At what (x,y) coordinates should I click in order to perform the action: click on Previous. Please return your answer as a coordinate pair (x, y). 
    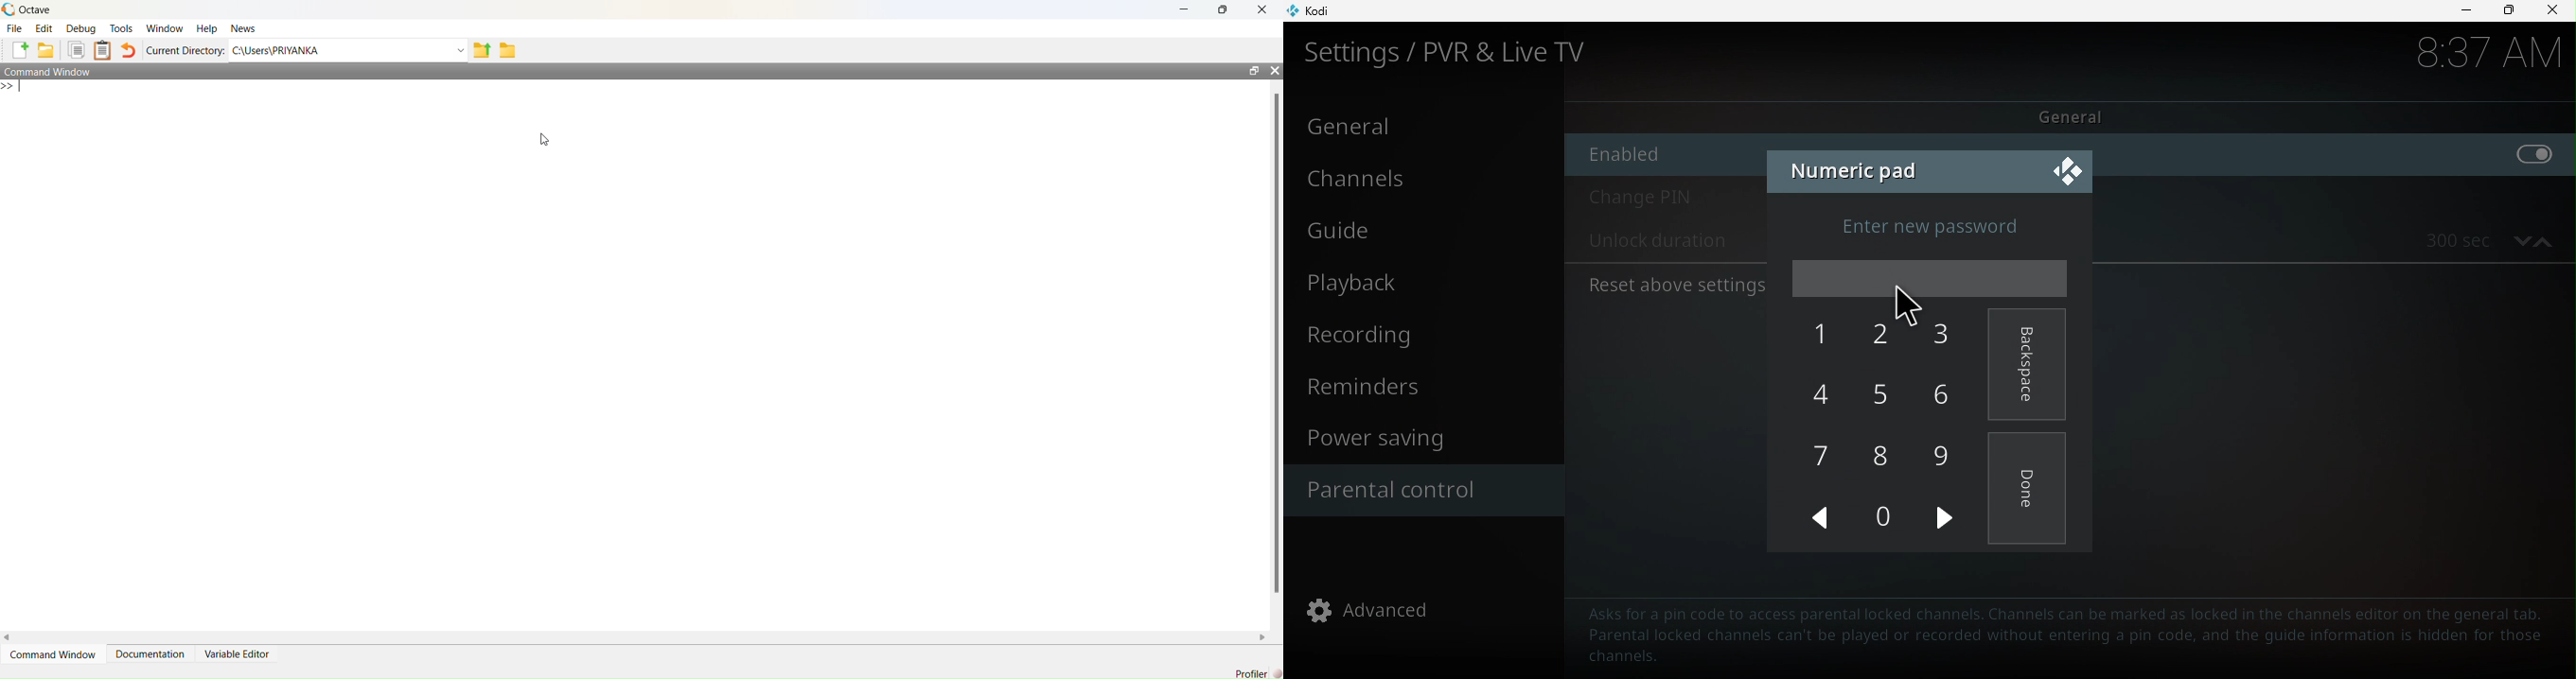
    Looking at the image, I should click on (1818, 518).